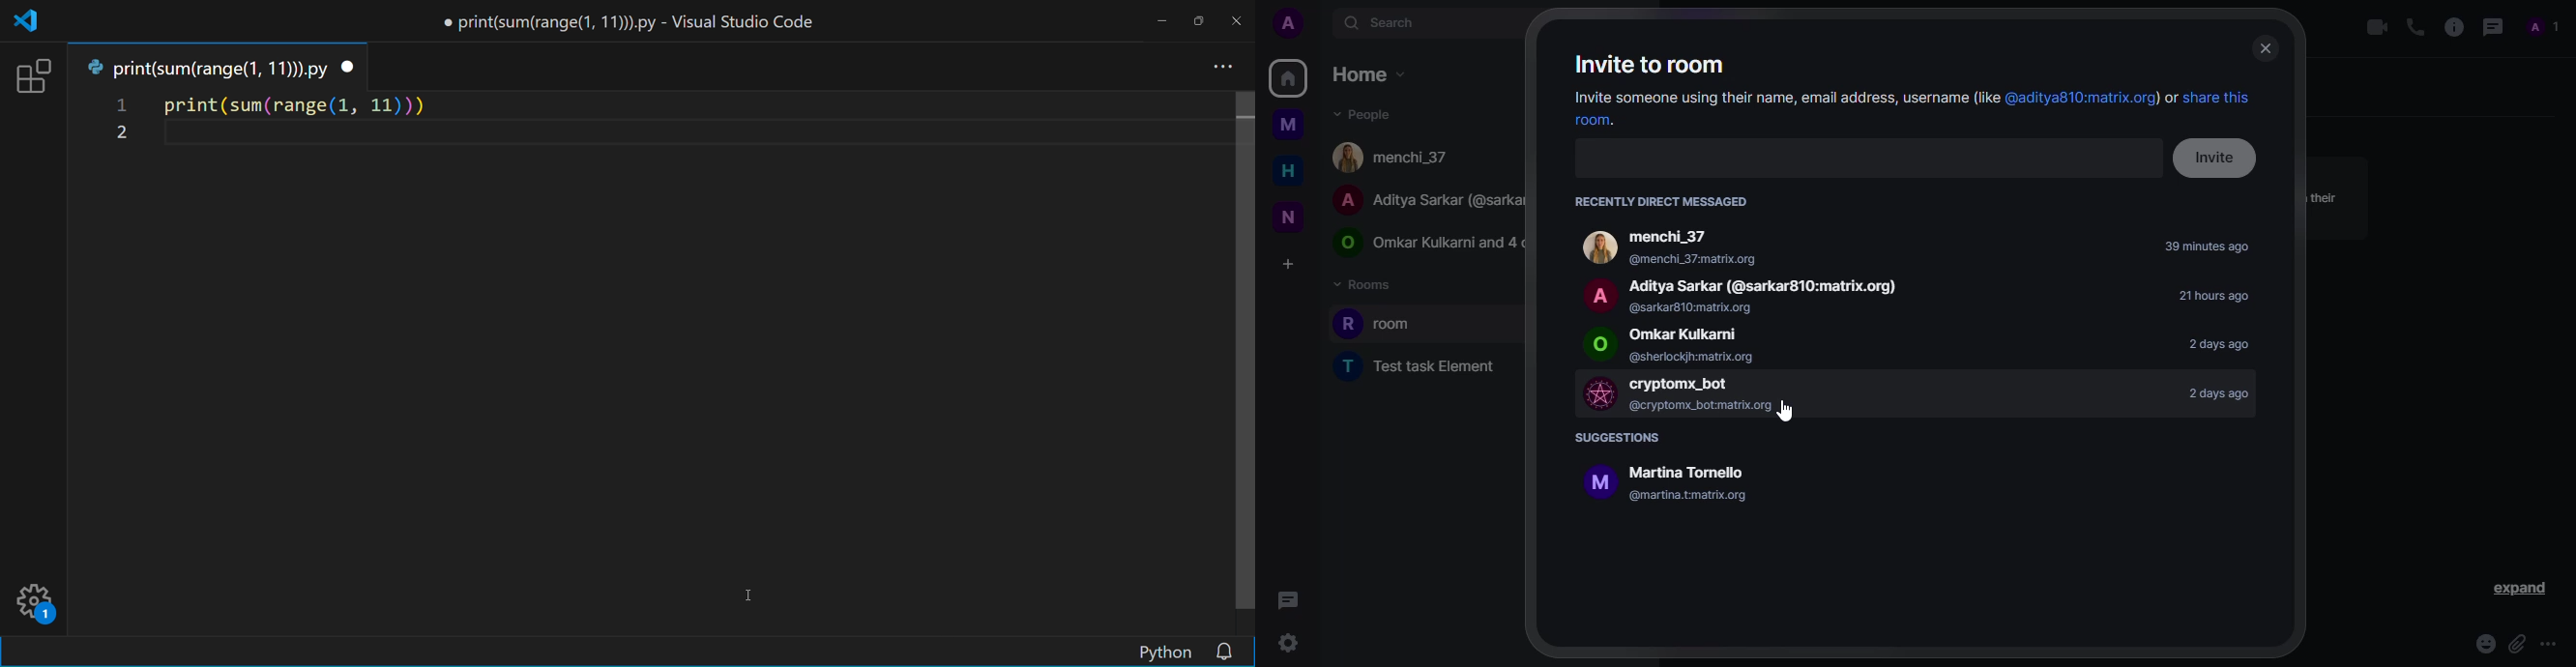 Image resolution: width=2576 pixels, height=672 pixels. Describe the element at coordinates (1289, 262) in the screenshot. I see `+` at that location.